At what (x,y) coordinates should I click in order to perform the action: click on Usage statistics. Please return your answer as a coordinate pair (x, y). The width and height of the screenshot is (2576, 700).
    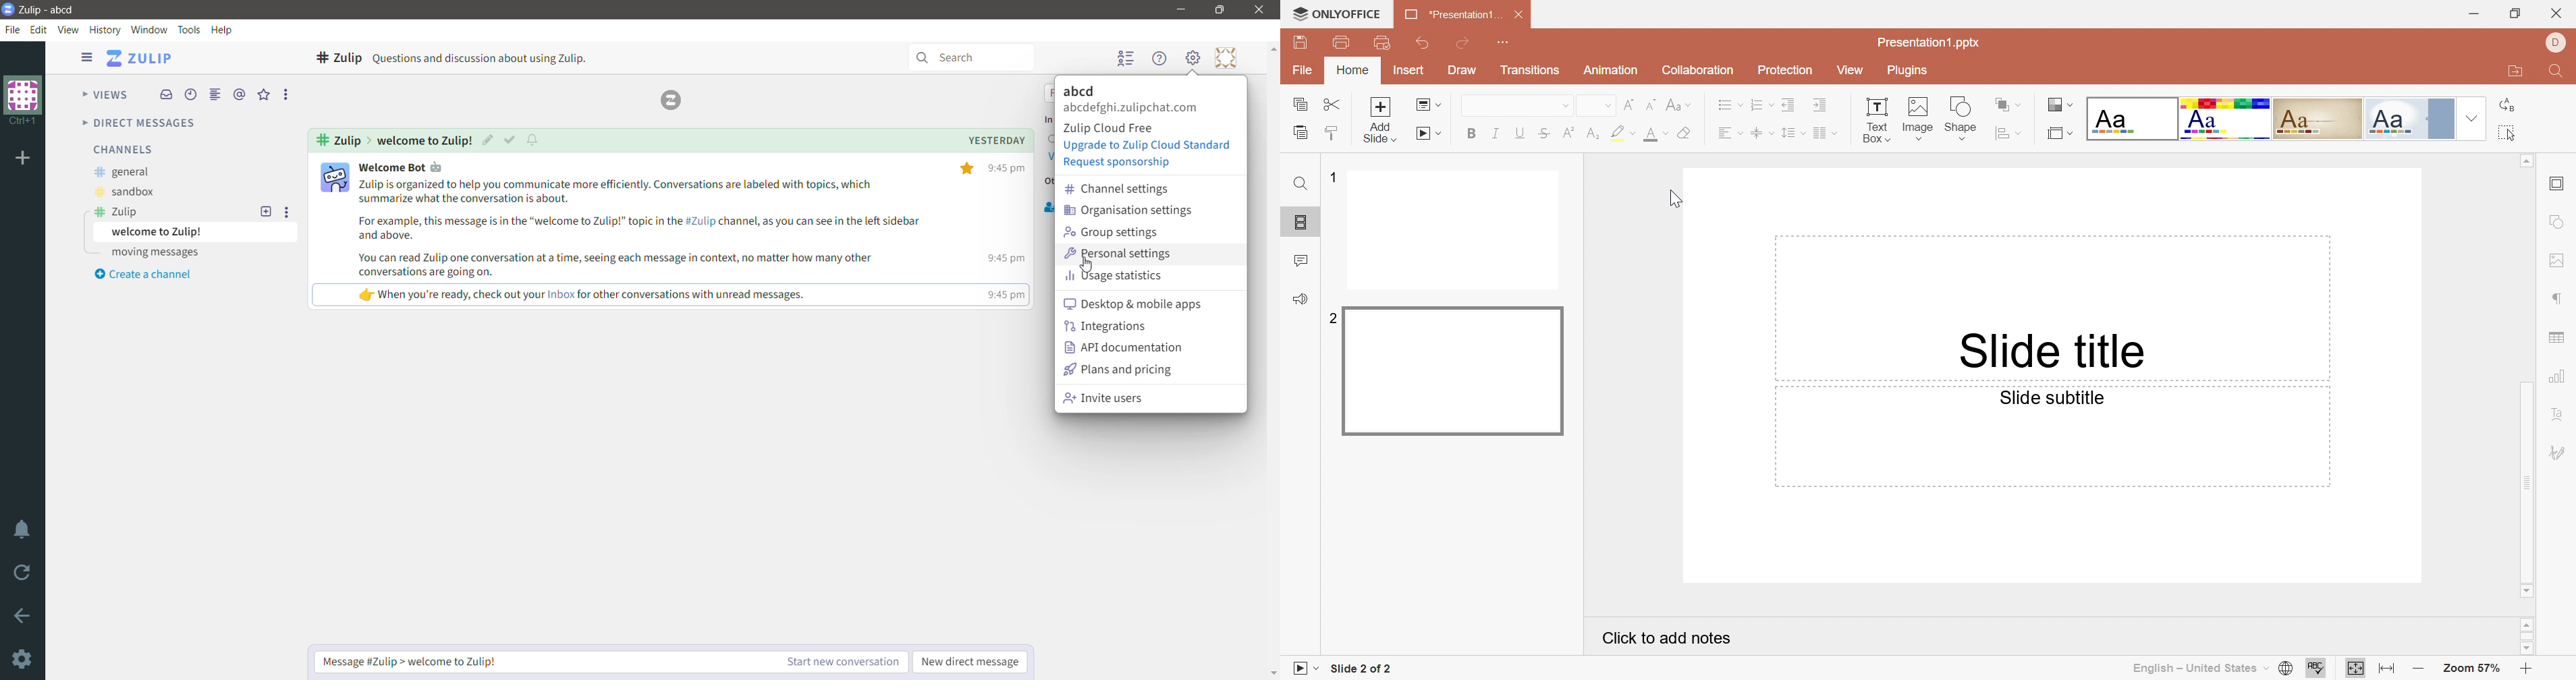
    Looking at the image, I should click on (1119, 277).